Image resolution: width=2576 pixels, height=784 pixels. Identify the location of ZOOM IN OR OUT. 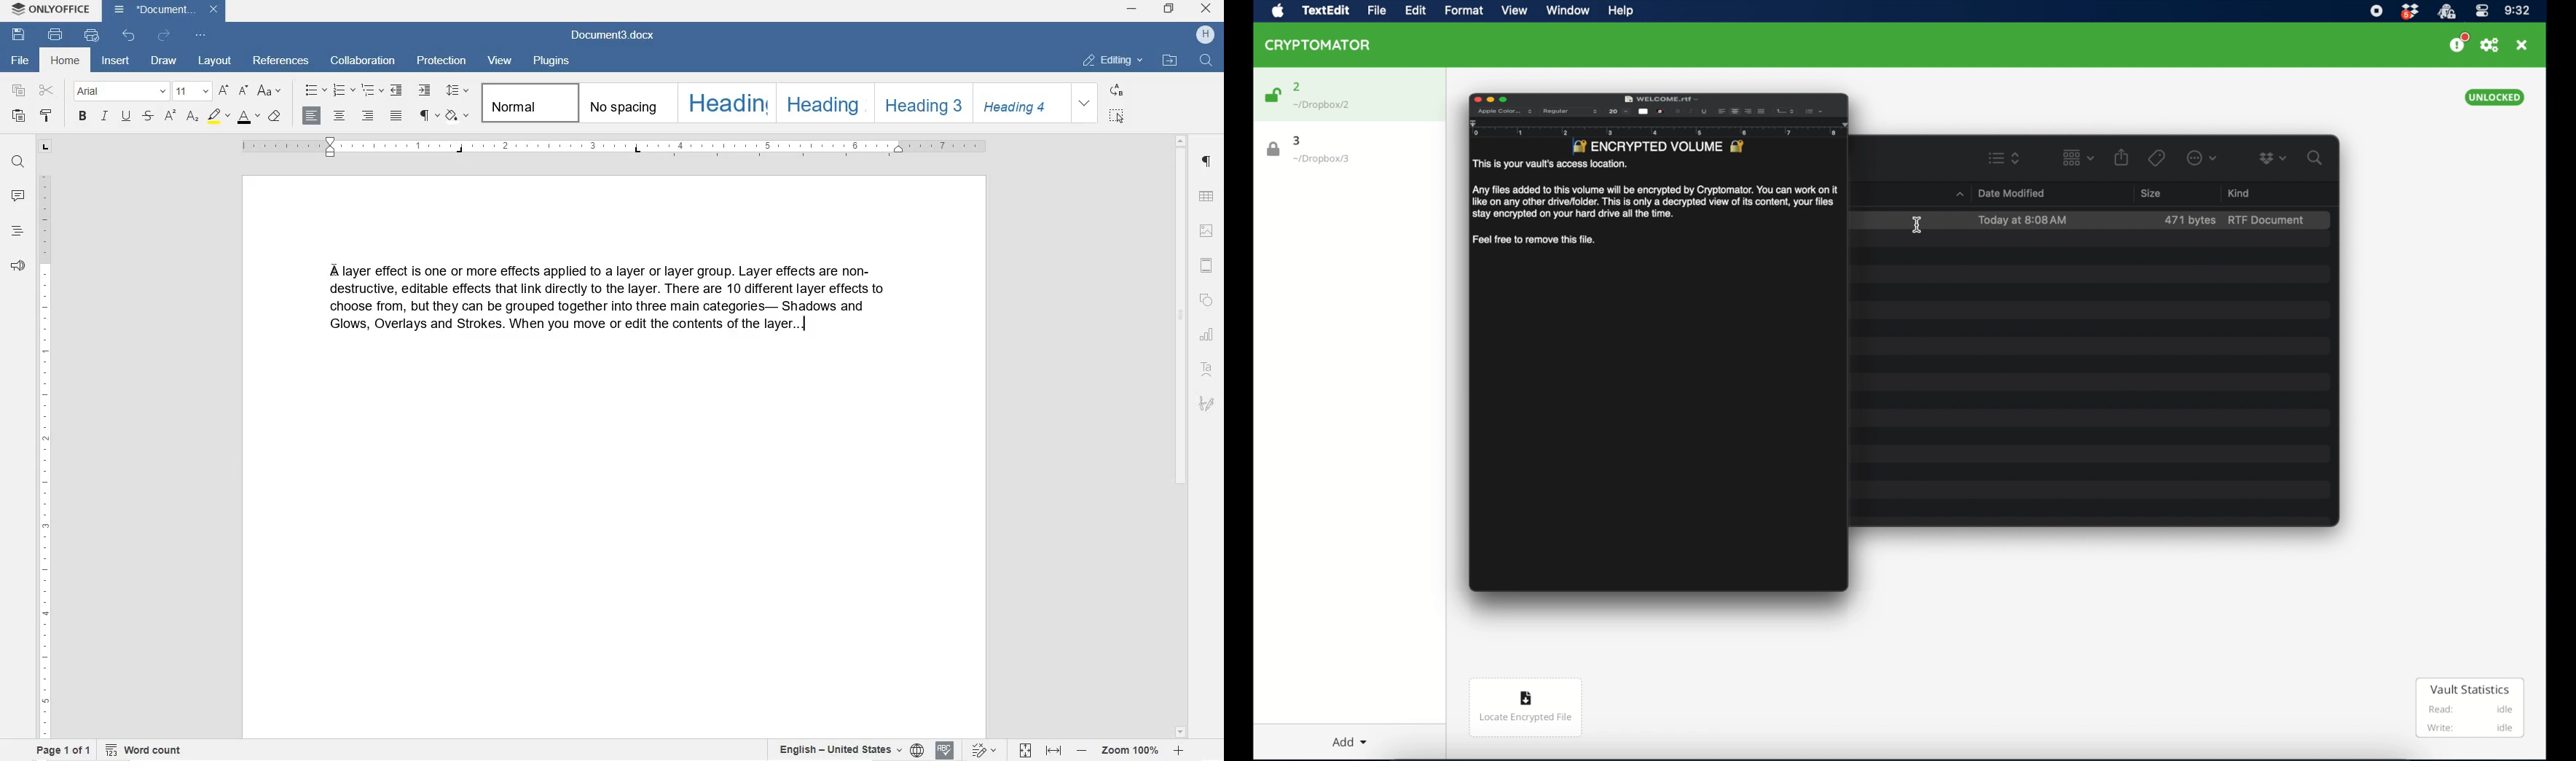
(1130, 750).